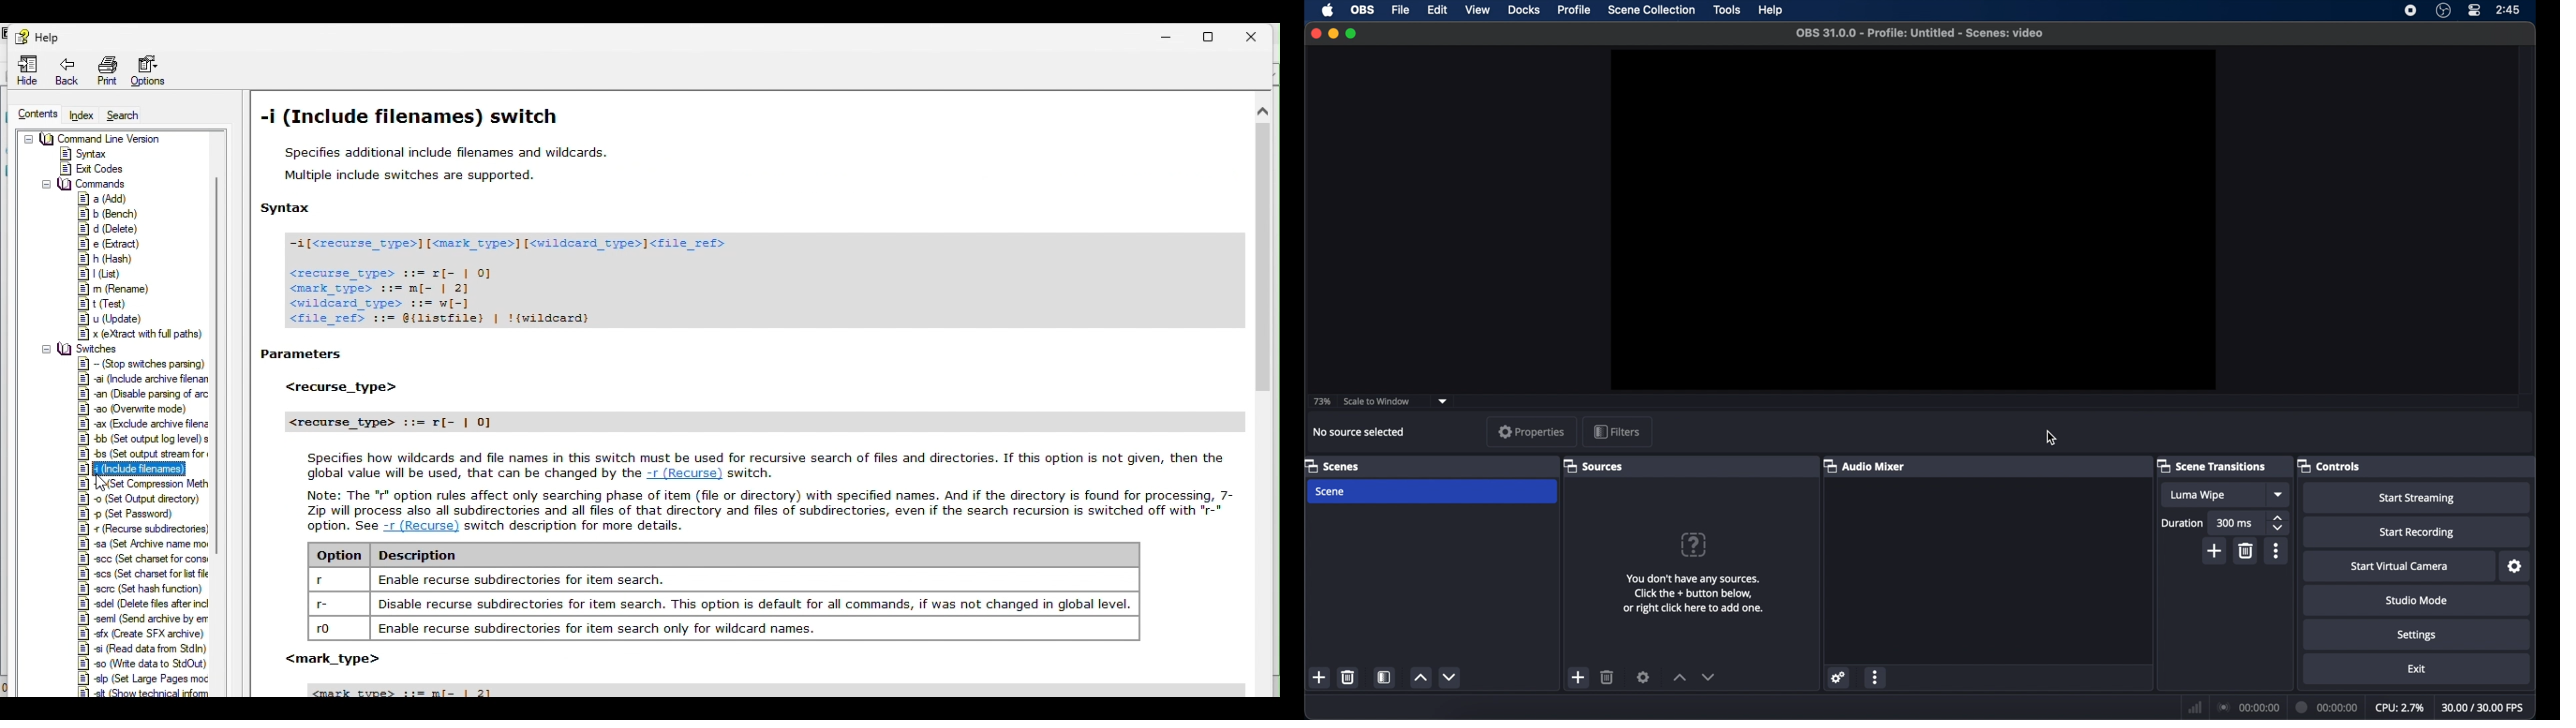 The image size is (2576, 728). Describe the element at coordinates (1364, 10) in the screenshot. I see `obs` at that location.